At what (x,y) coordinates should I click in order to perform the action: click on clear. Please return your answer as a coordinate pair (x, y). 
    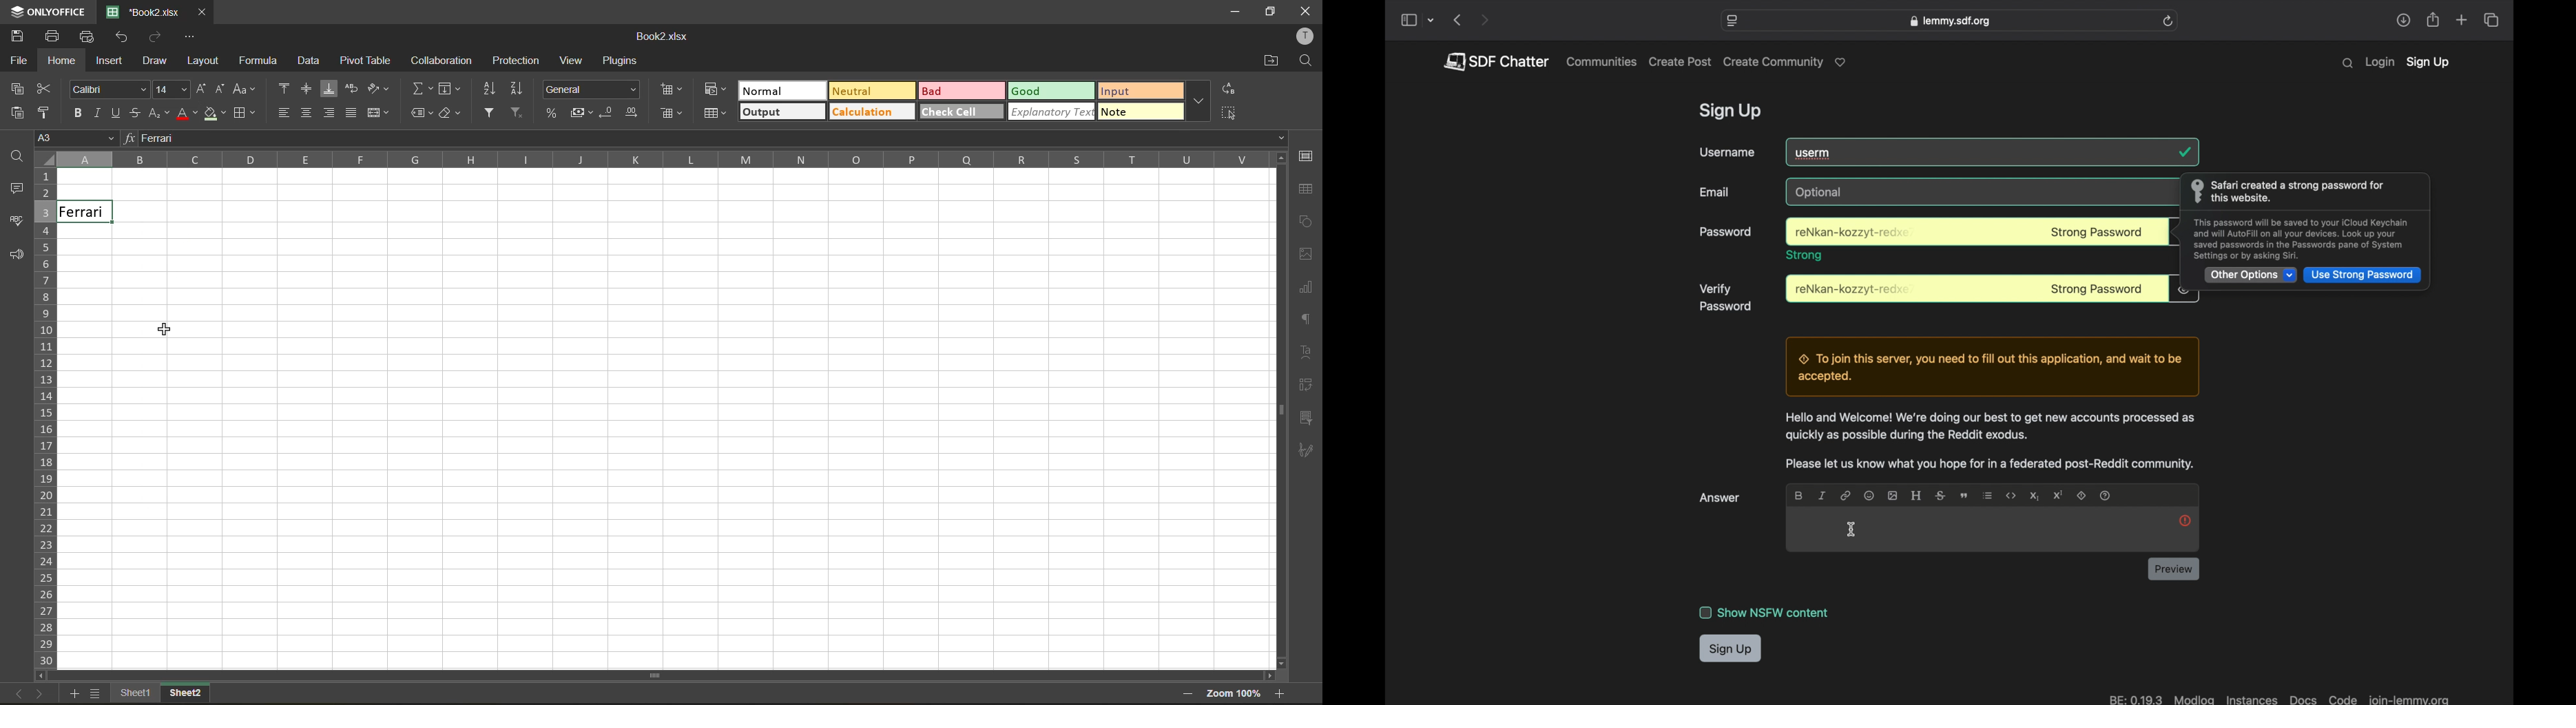
    Looking at the image, I should click on (451, 114).